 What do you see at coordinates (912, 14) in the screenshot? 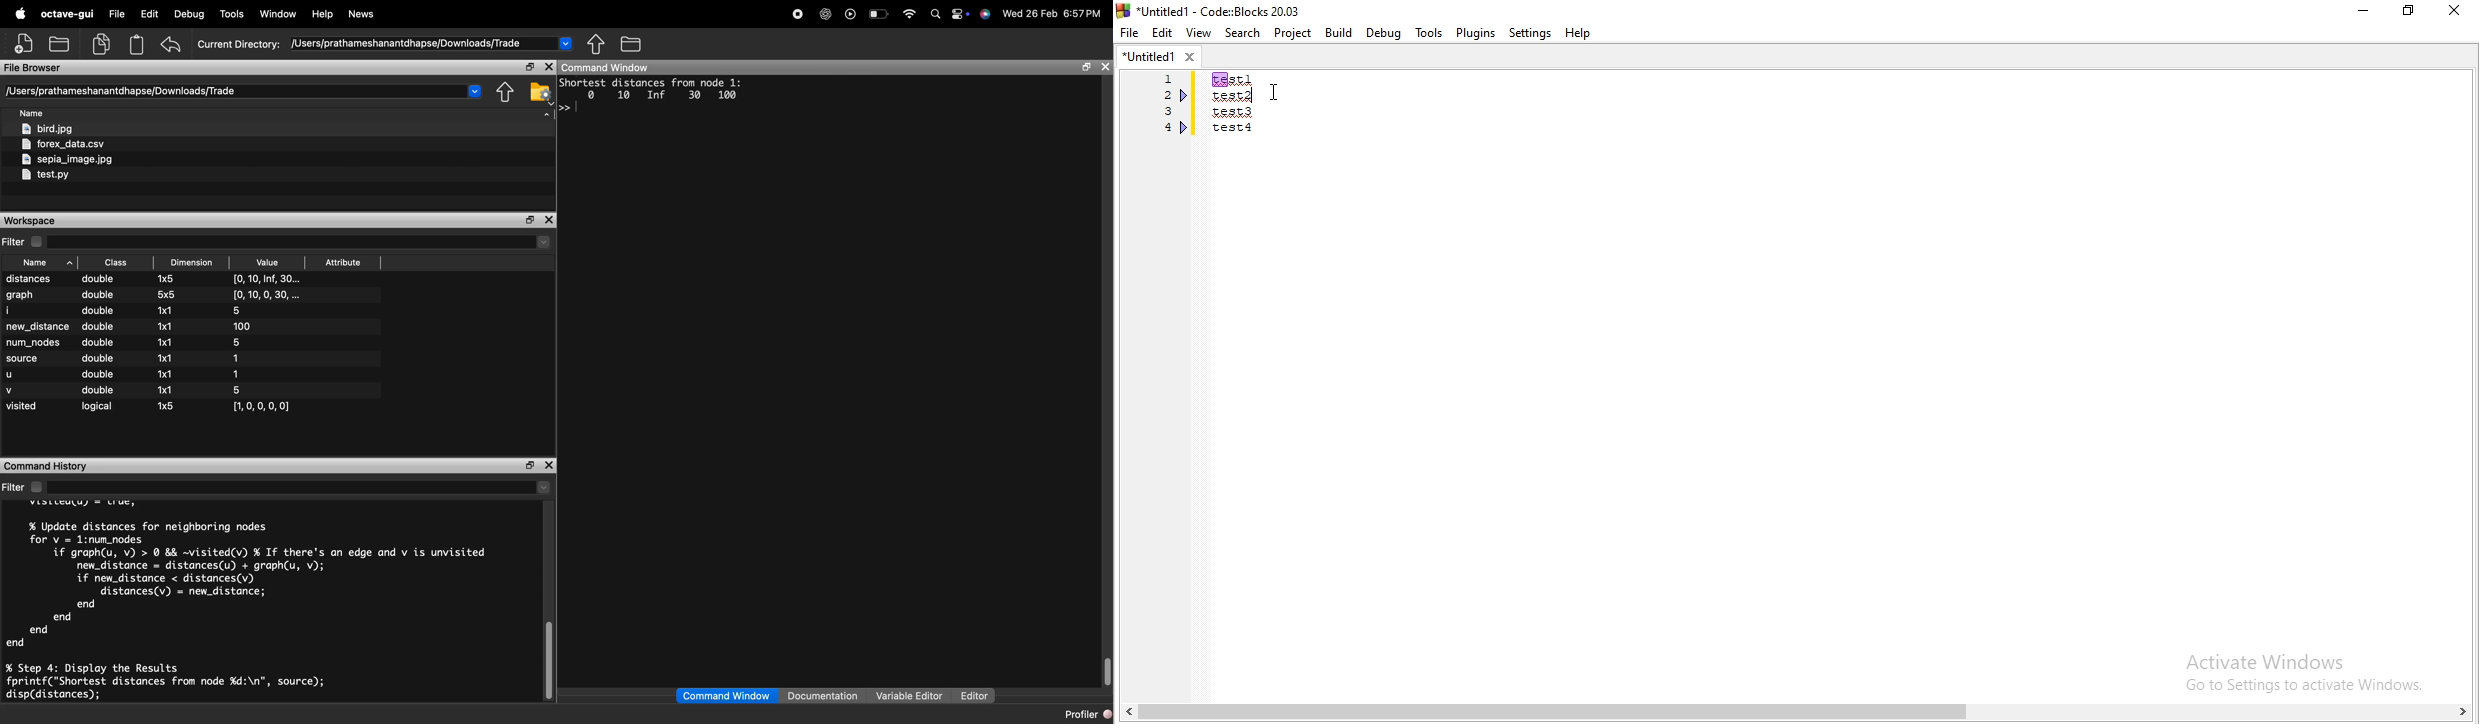
I see `wifi` at bounding box center [912, 14].